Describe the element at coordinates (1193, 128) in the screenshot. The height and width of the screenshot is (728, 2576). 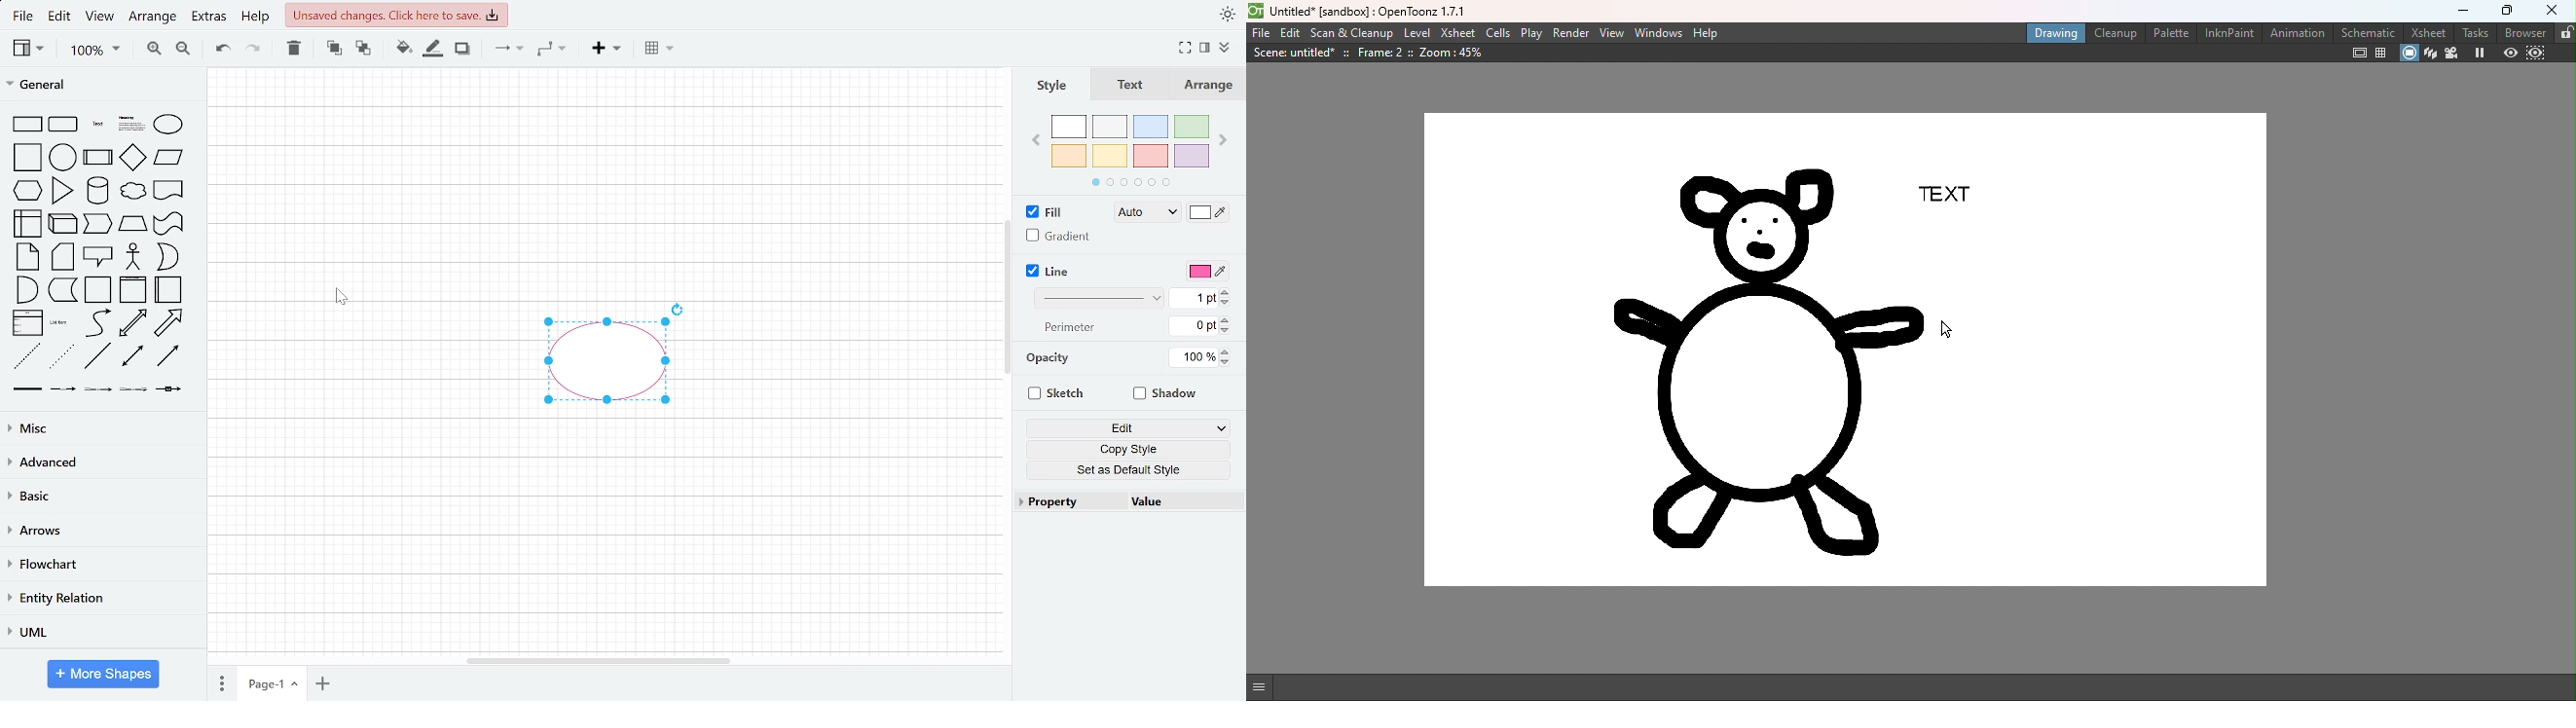
I see `green` at that location.